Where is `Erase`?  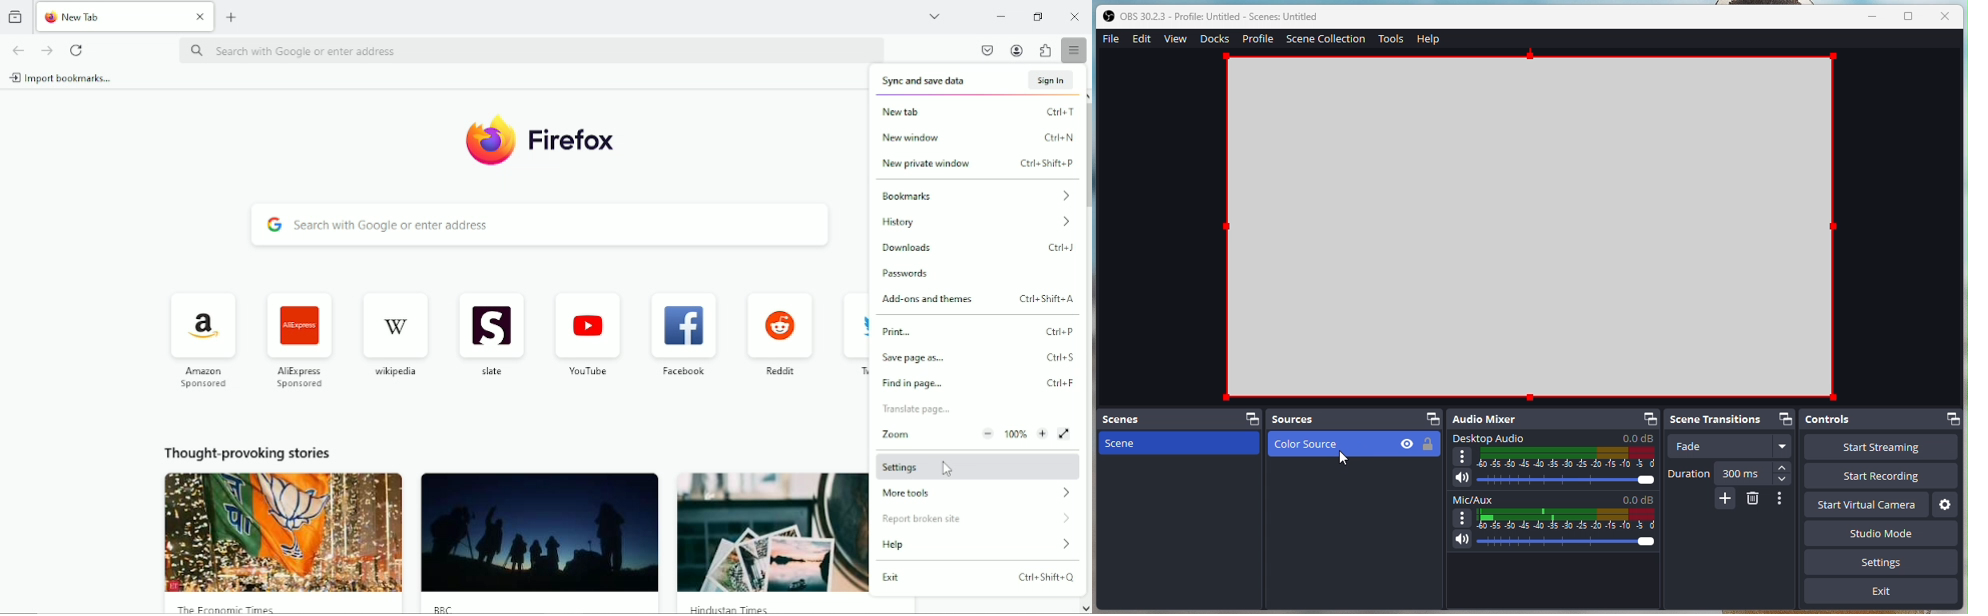
Erase is located at coordinates (1753, 500).